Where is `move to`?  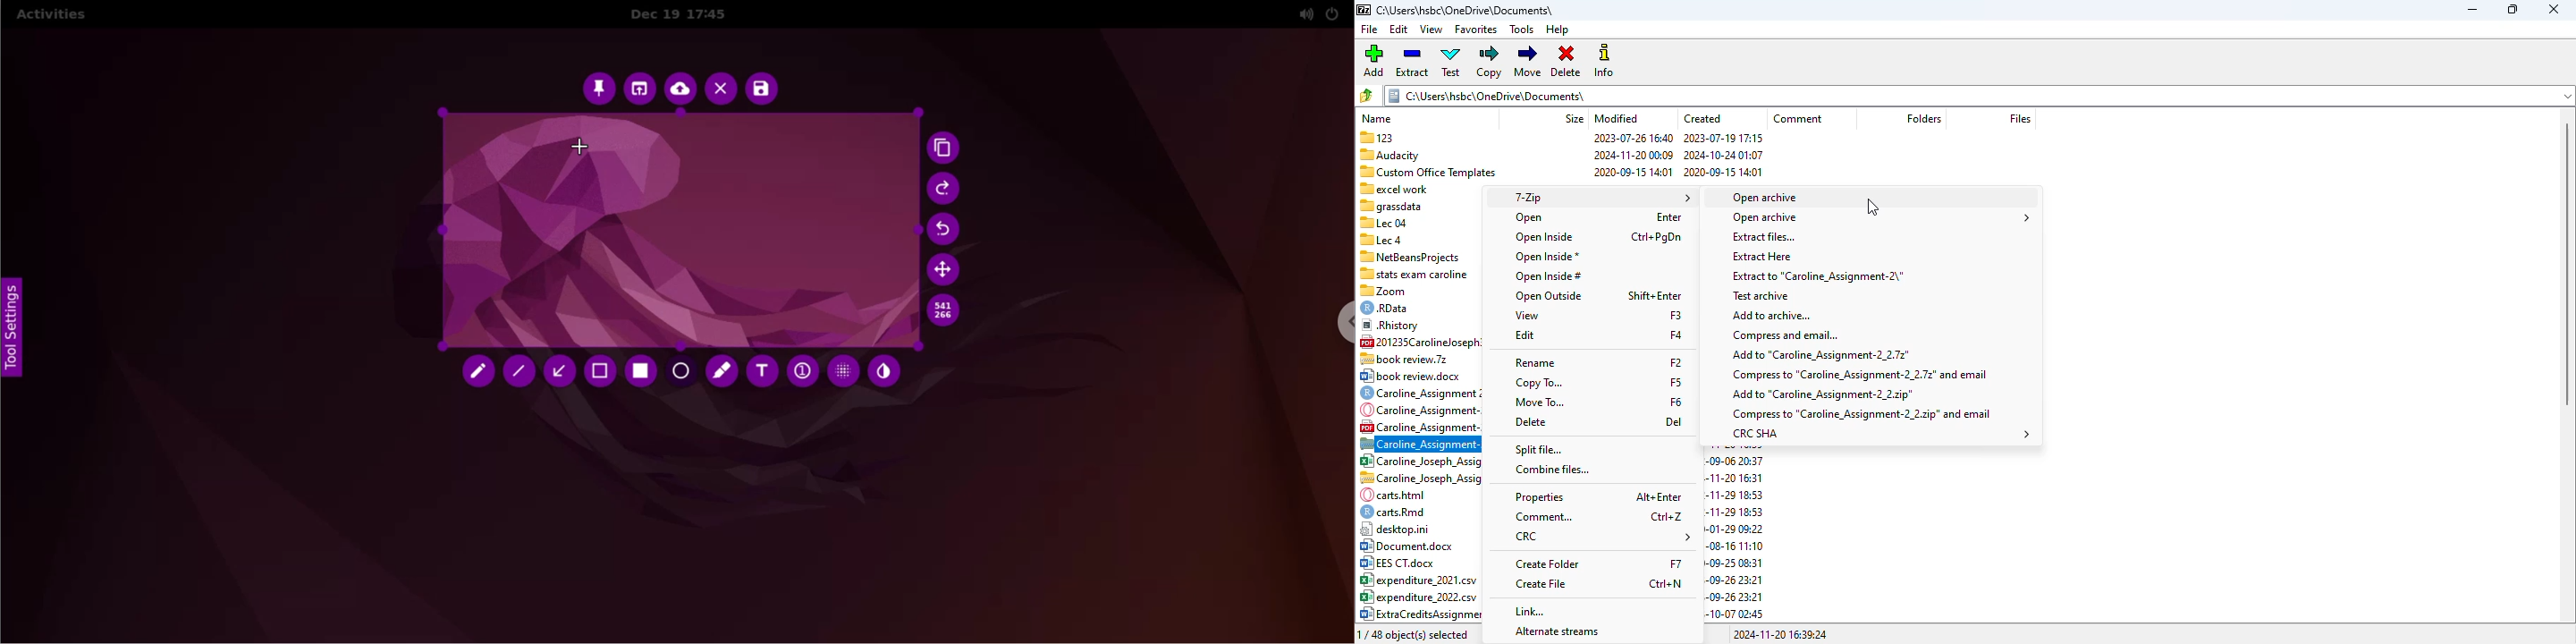
move to is located at coordinates (1539, 402).